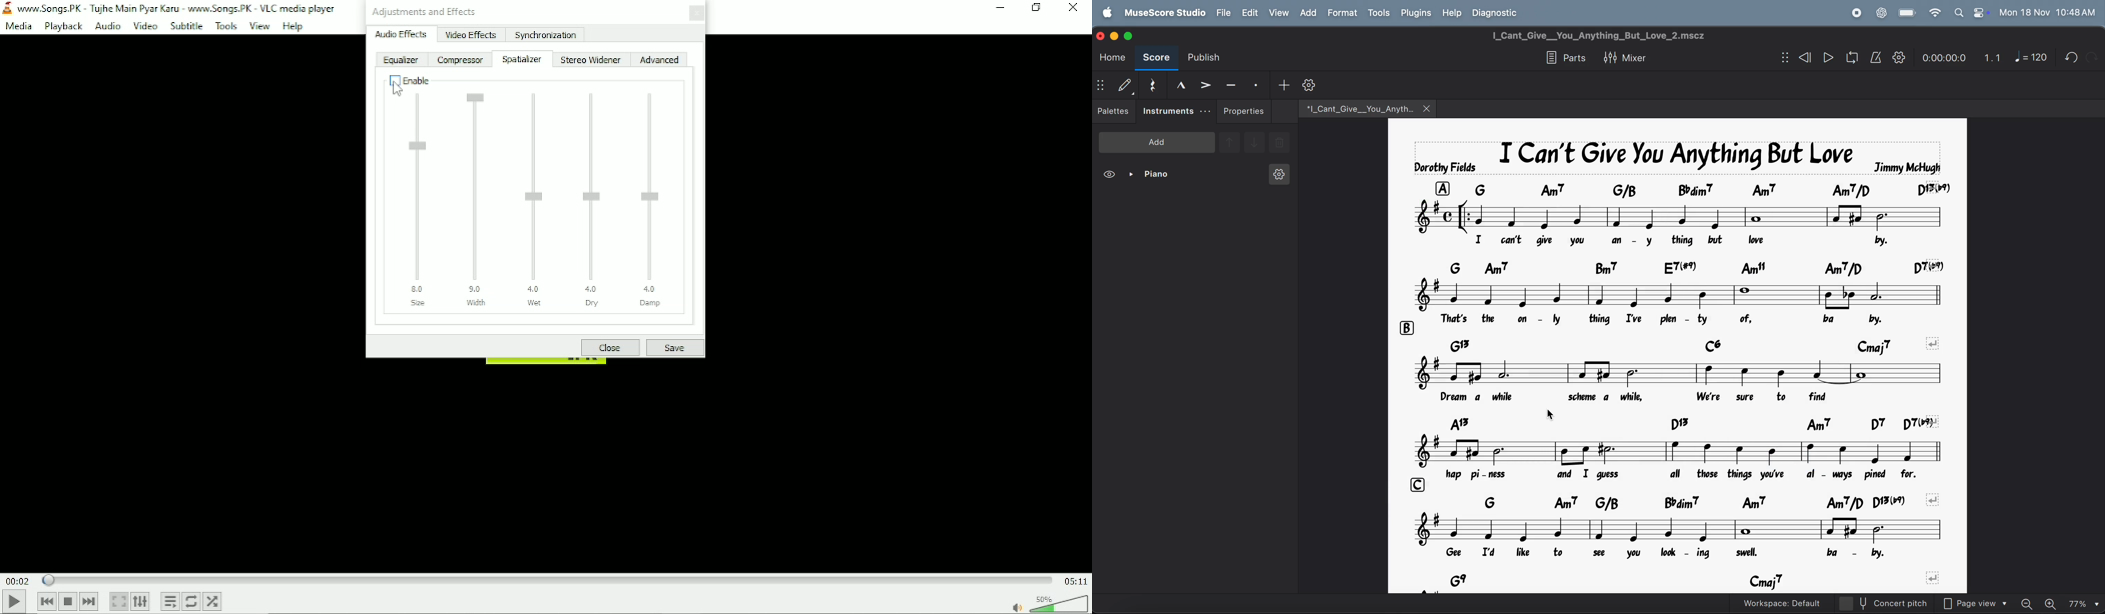 The height and width of the screenshot is (616, 2128). Describe the element at coordinates (1685, 214) in the screenshot. I see `notes` at that location.